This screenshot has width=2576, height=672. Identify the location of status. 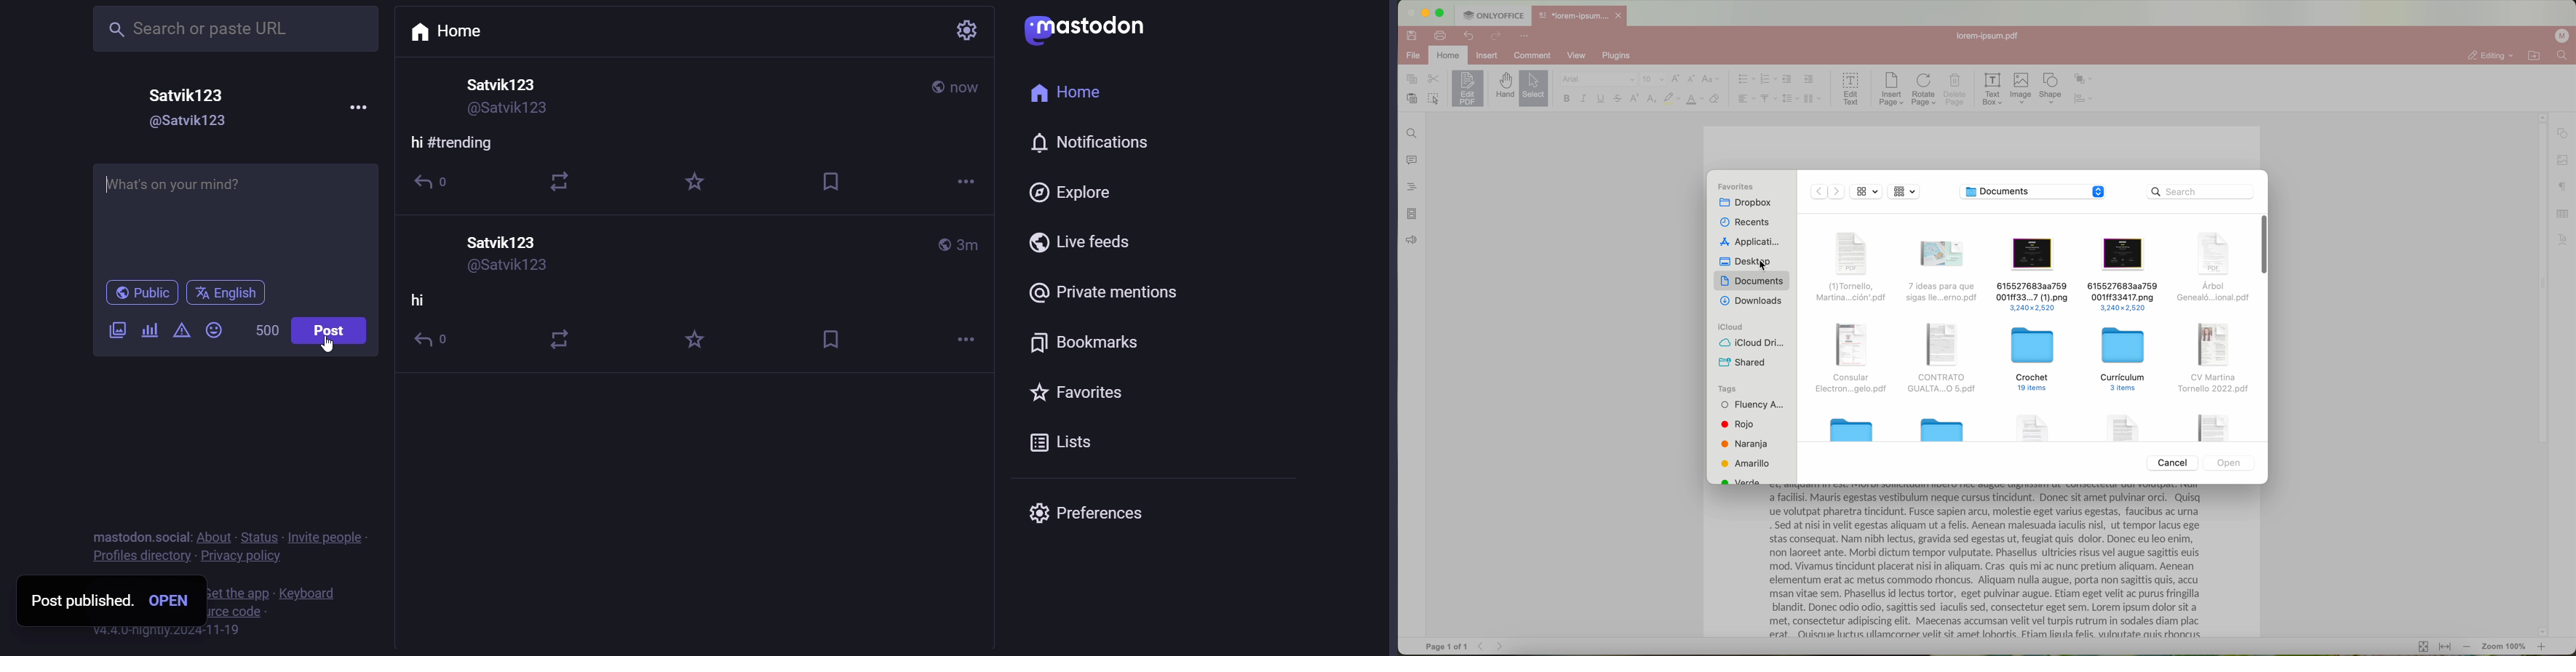
(259, 538).